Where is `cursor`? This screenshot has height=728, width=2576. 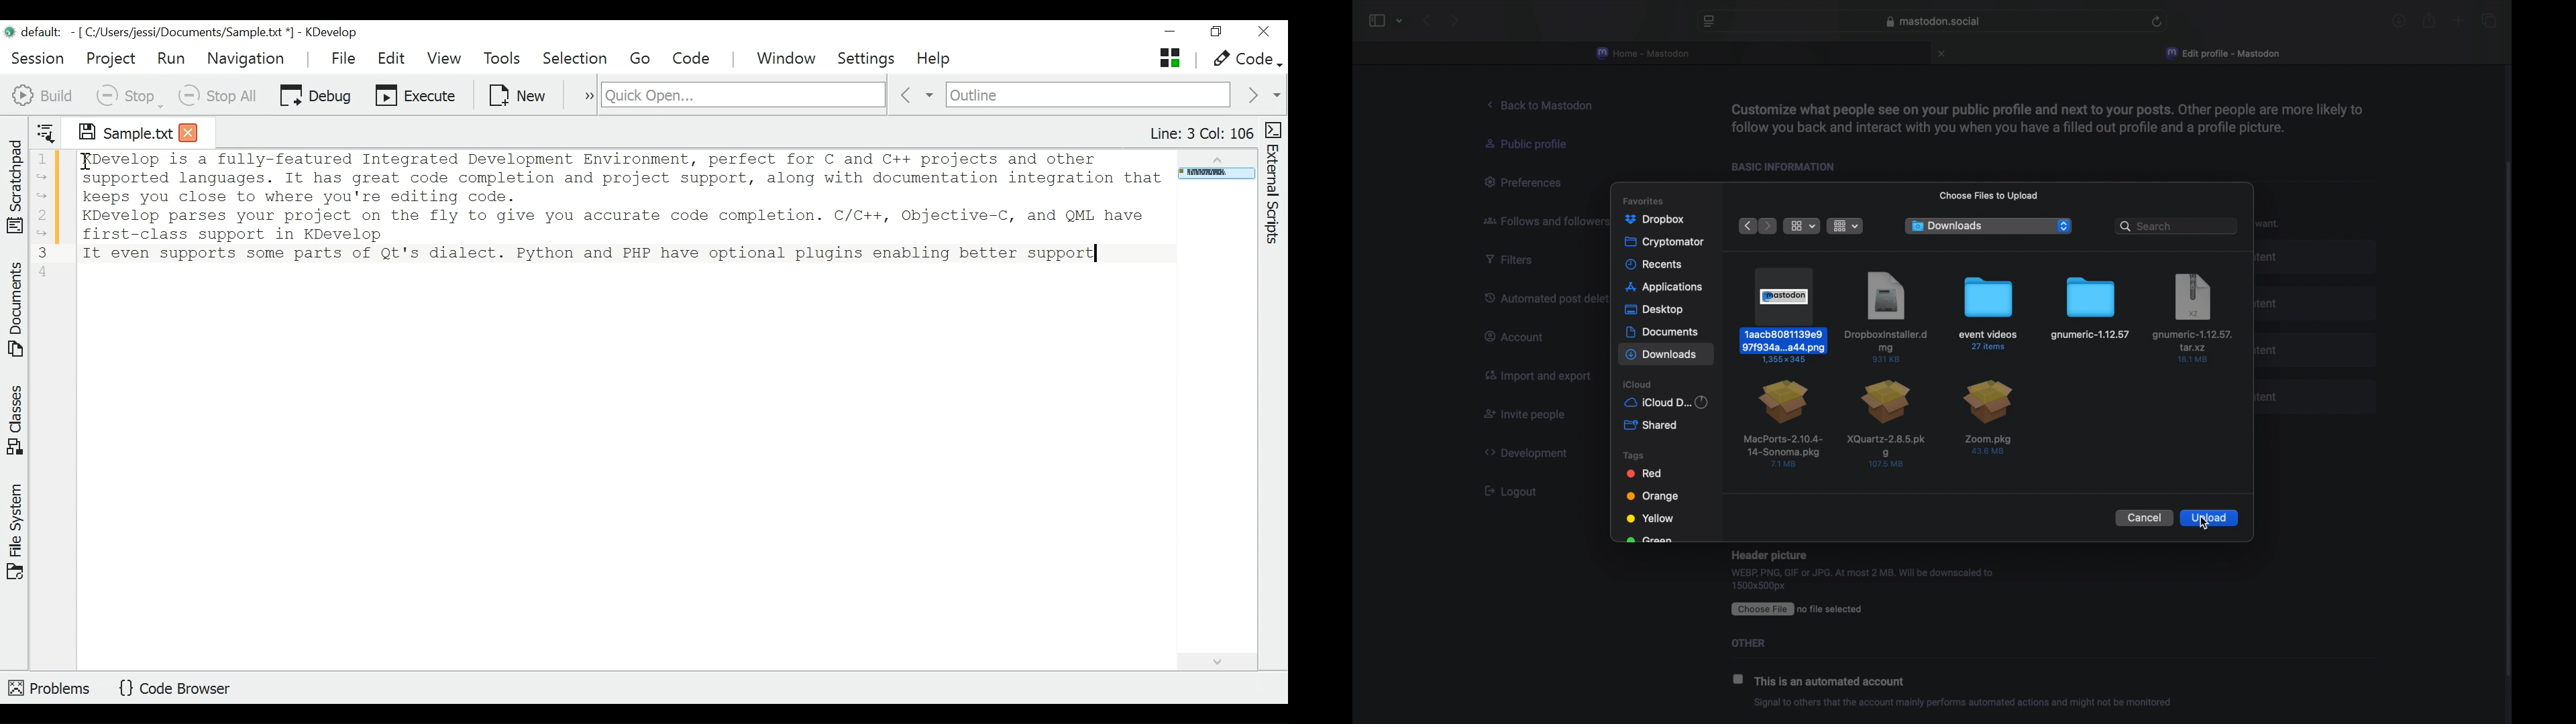 cursor is located at coordinates (2204, 524).